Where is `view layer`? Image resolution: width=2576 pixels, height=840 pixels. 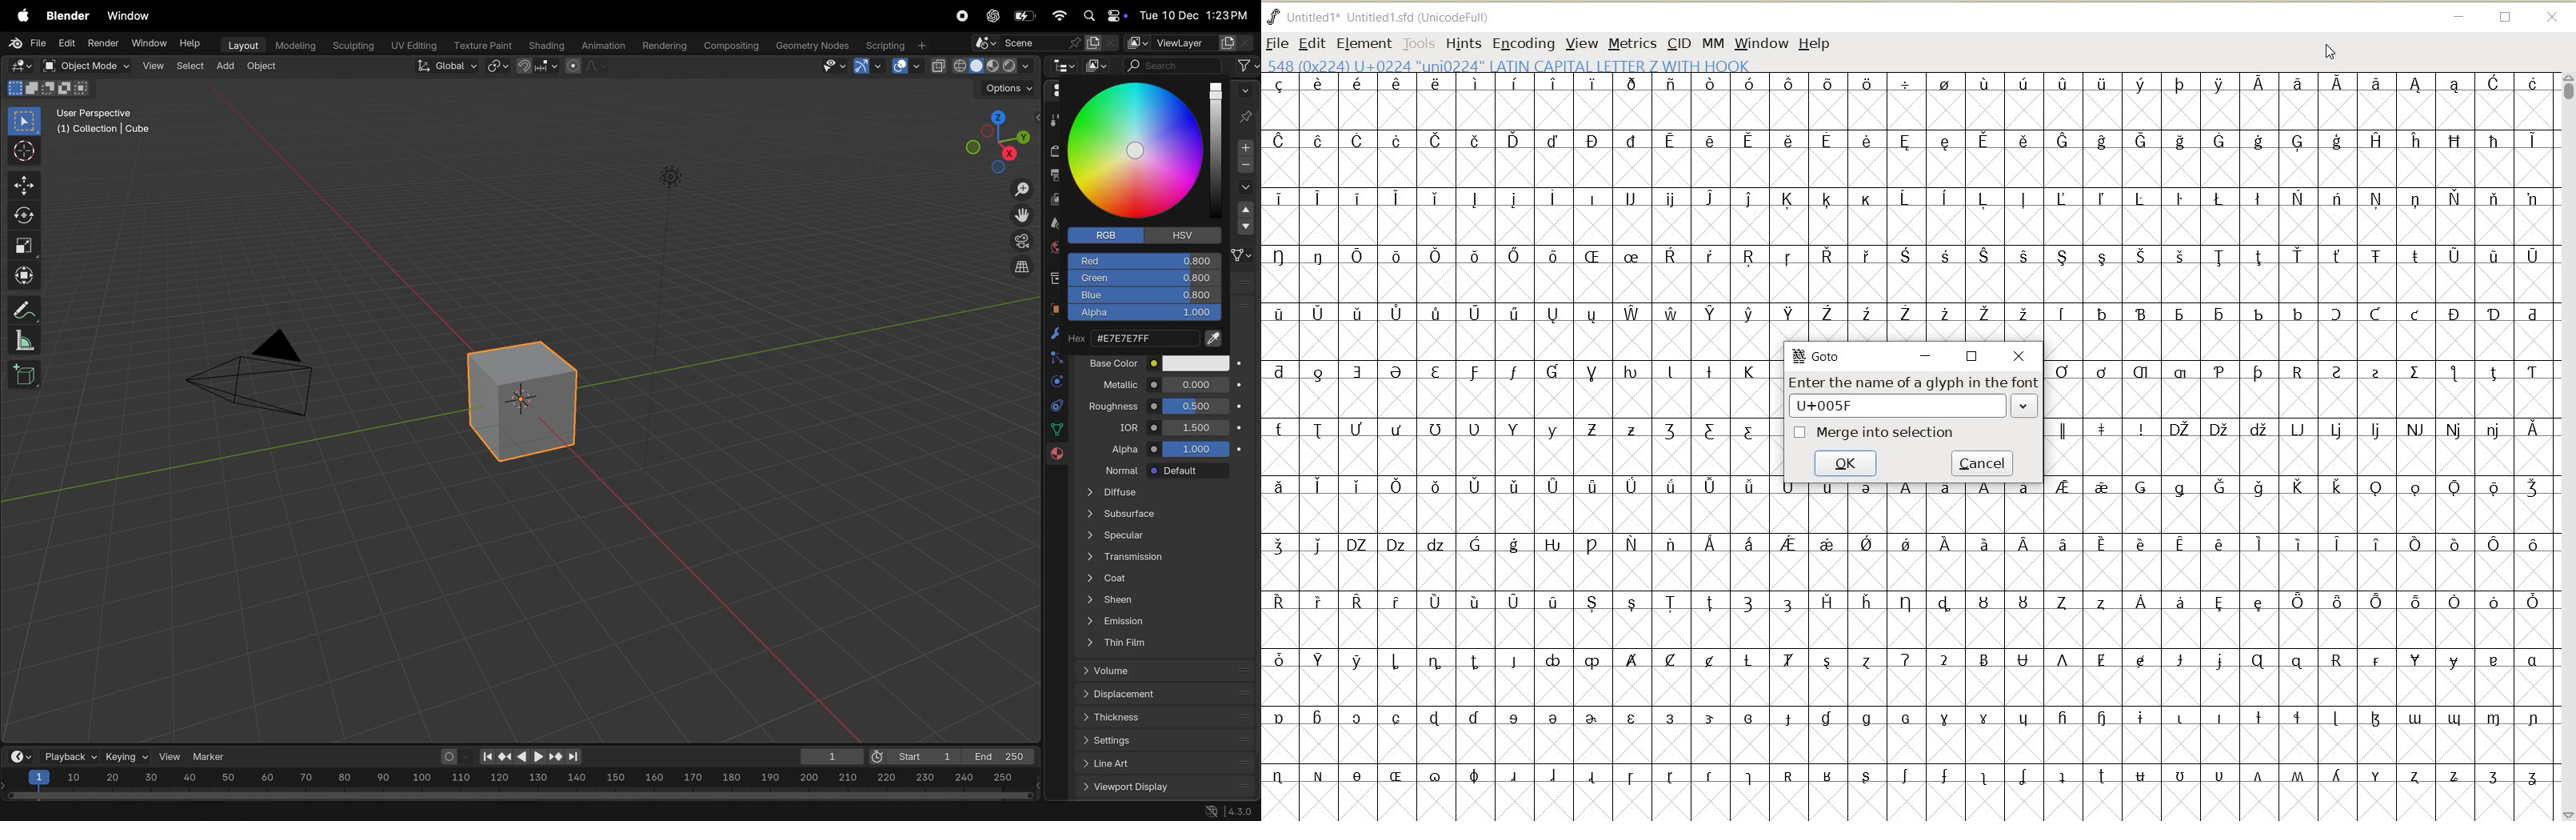 view layer is located at coordinates (1053, 200).